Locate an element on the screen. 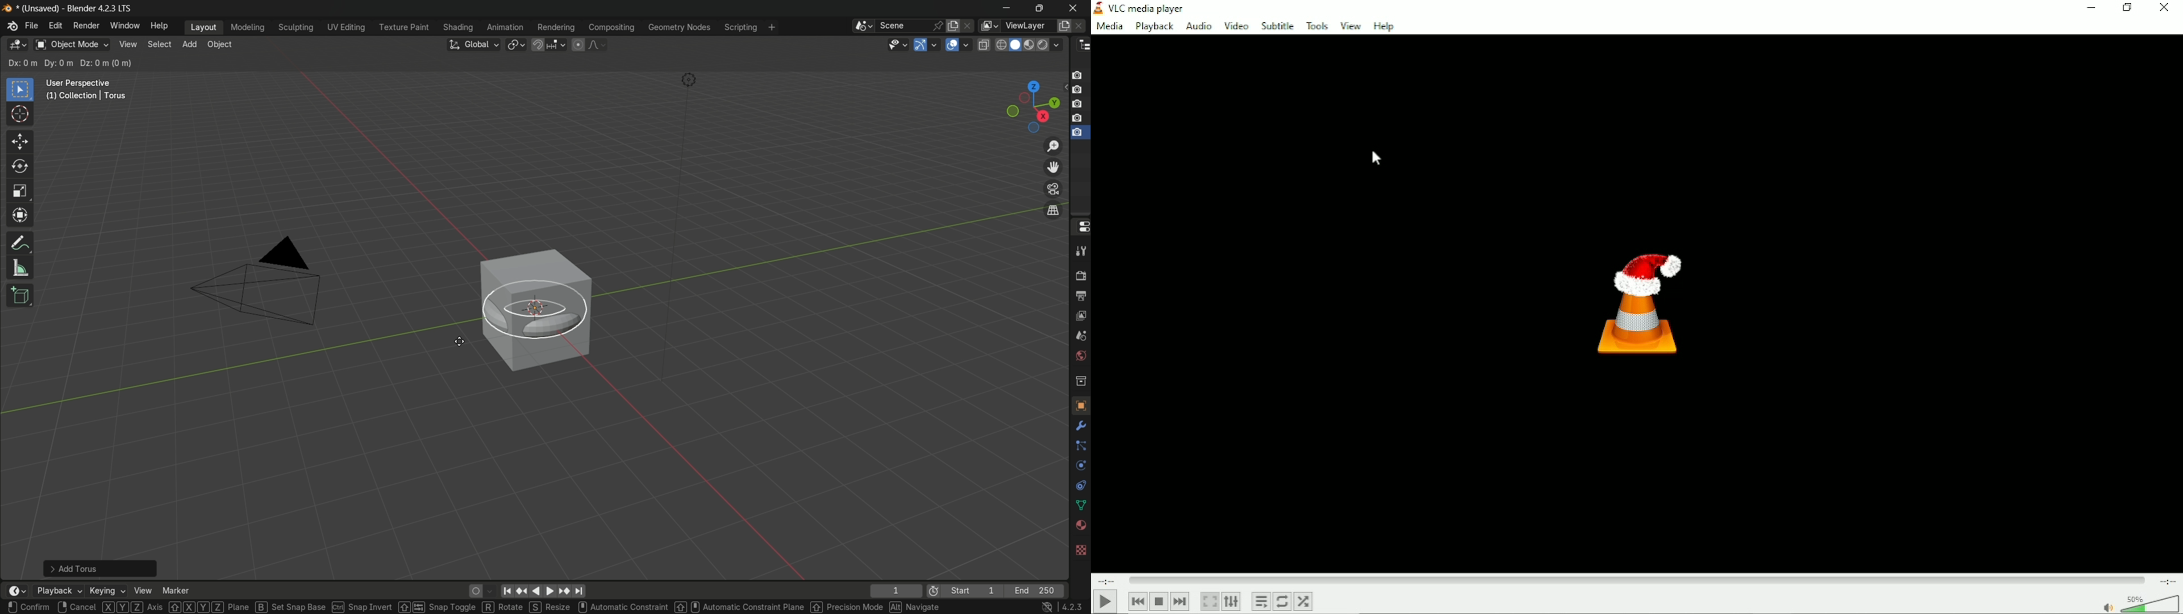 The width and height of the screenshot is (2184, 616). Play duration is located at coordinates (1635, 579).